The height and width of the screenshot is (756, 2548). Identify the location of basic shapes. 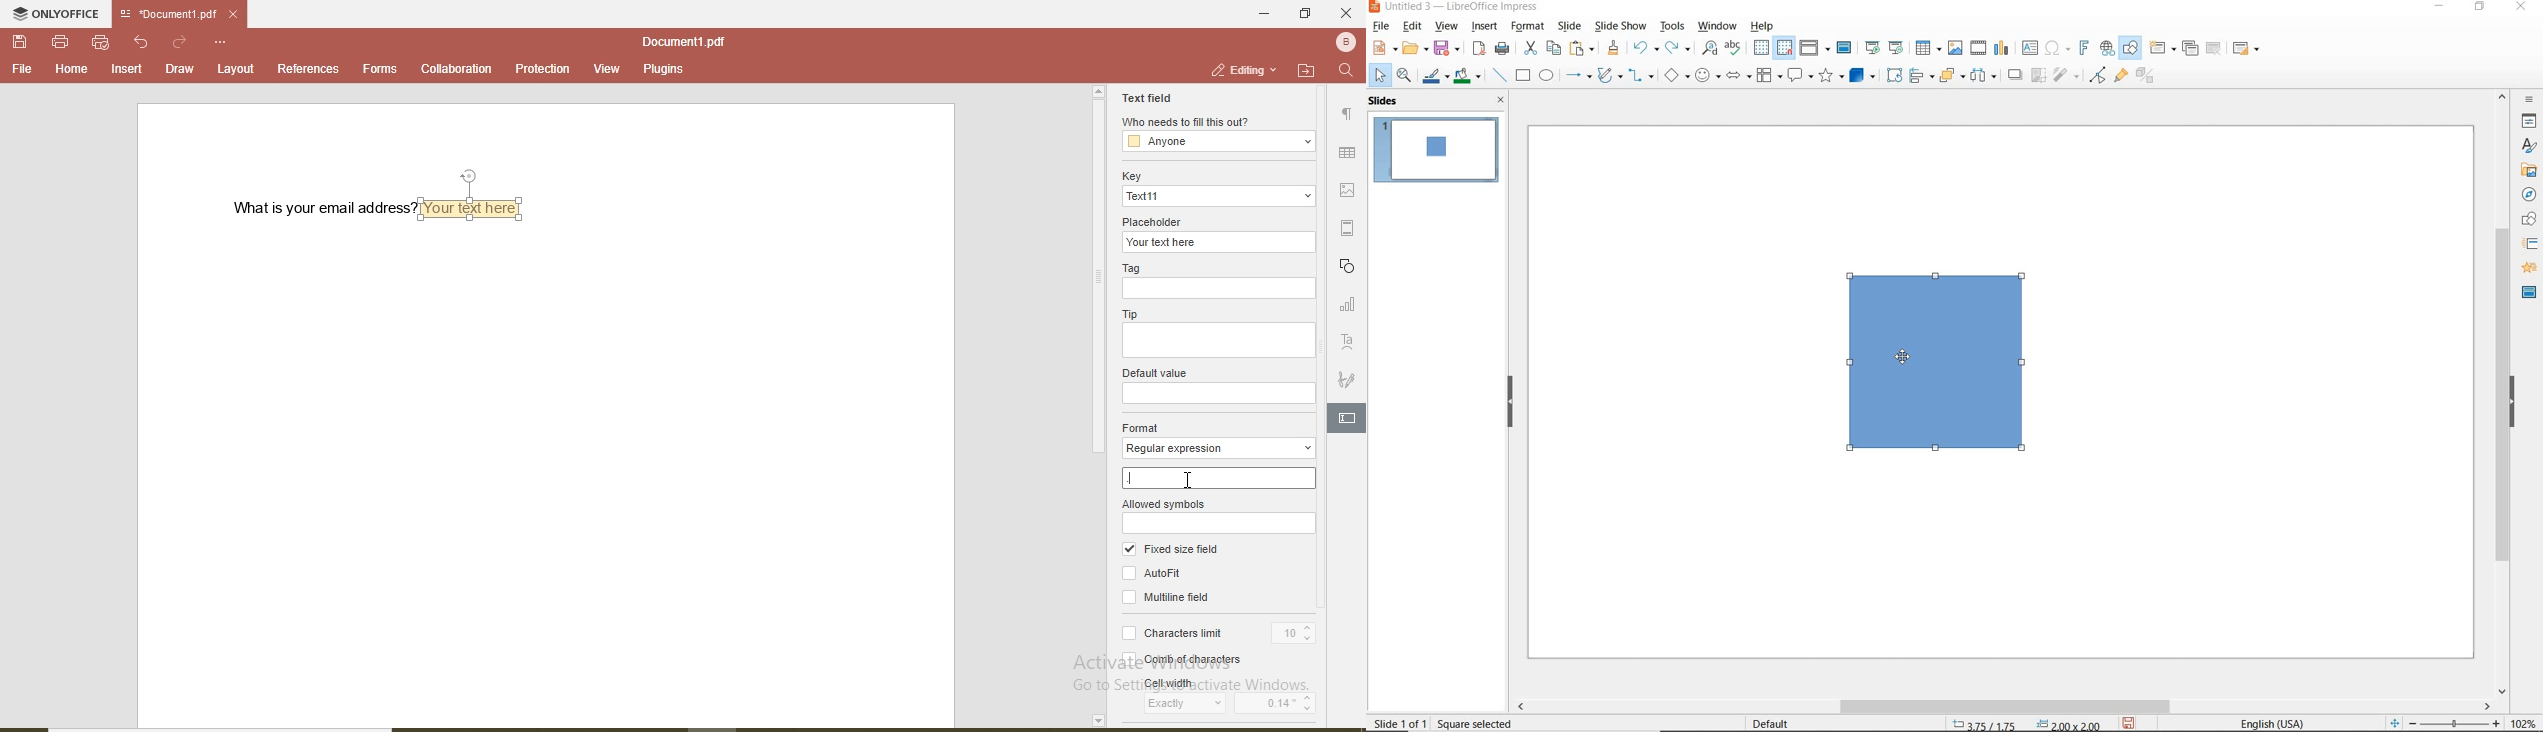
(1675, 75).